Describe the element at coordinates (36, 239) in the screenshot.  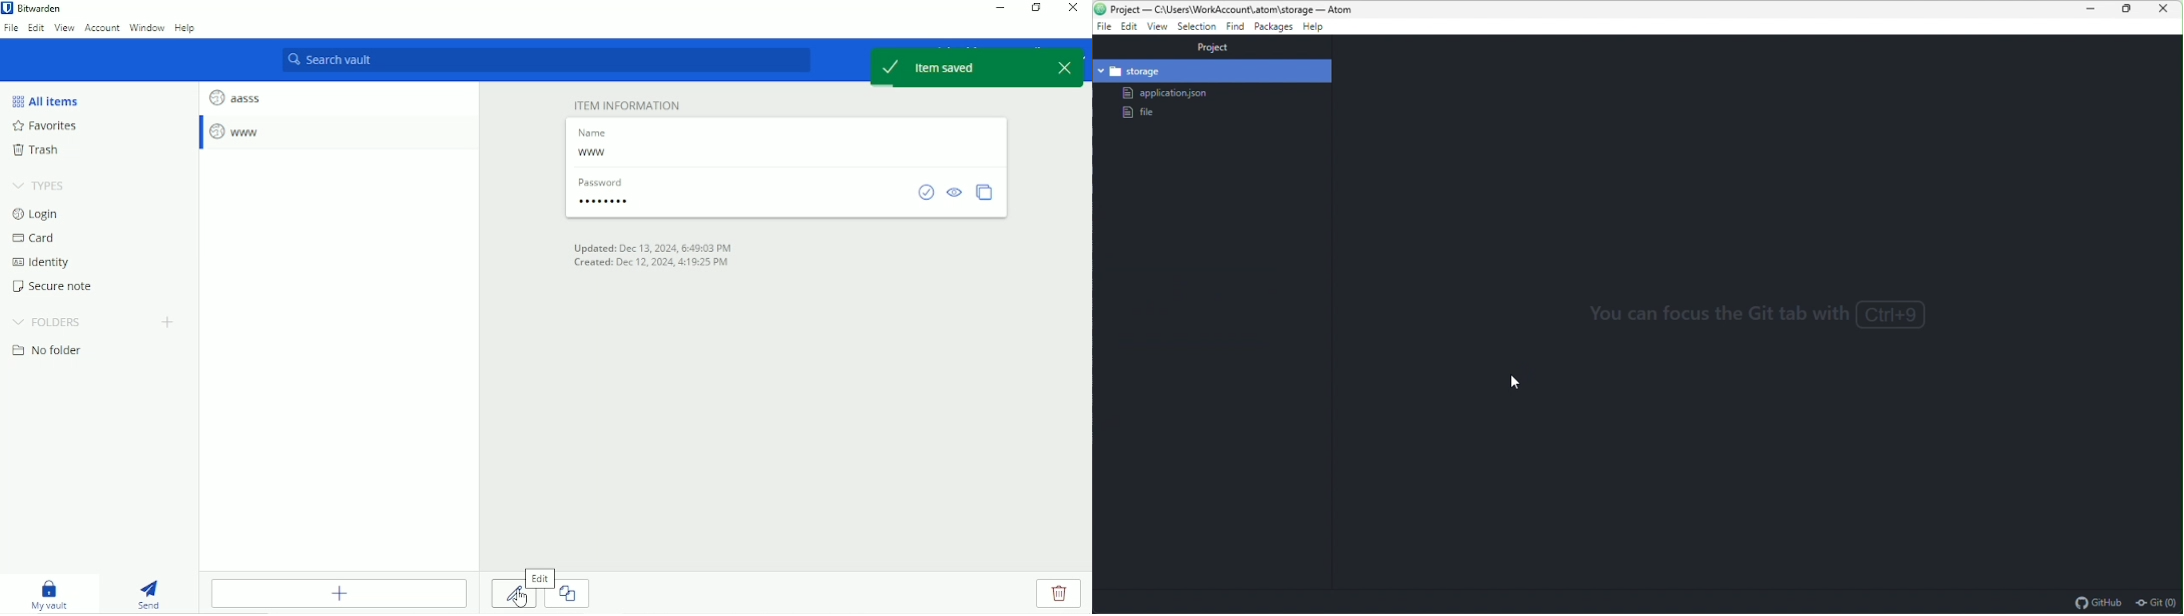
I see `Card` at that location.